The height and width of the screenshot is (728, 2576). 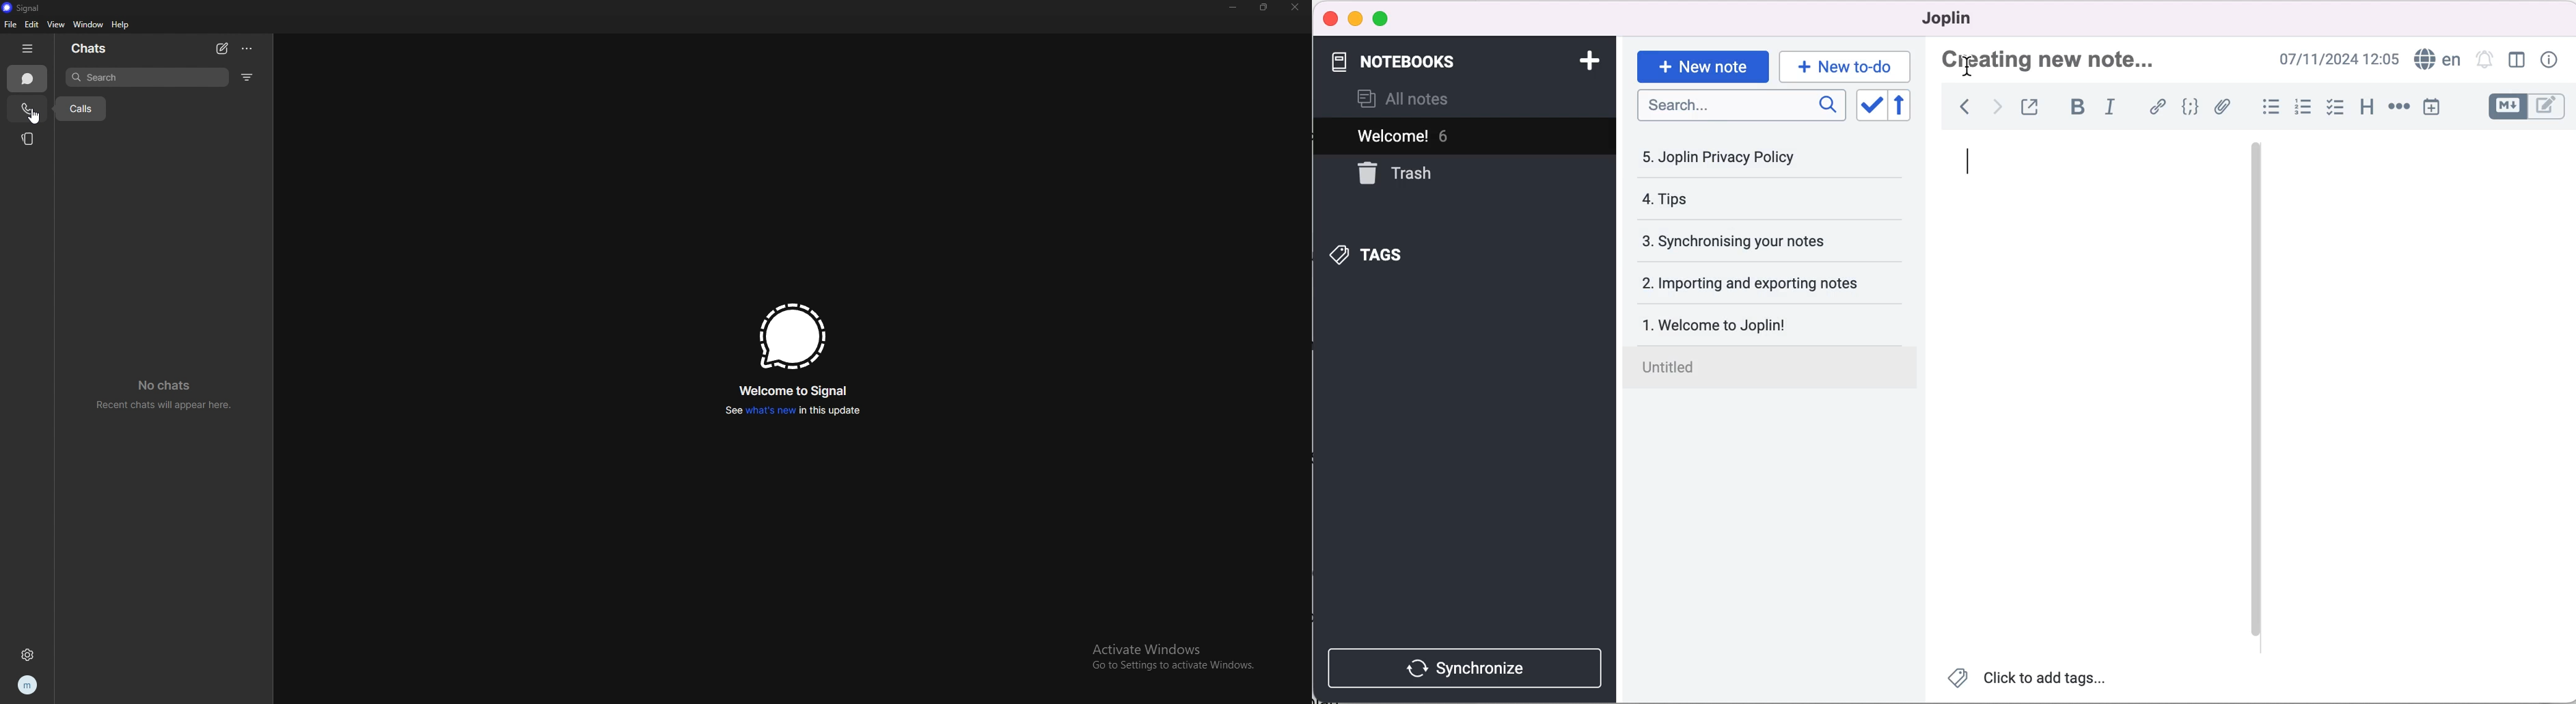 I want to click on Cursor, so click(x=1971, y=67).